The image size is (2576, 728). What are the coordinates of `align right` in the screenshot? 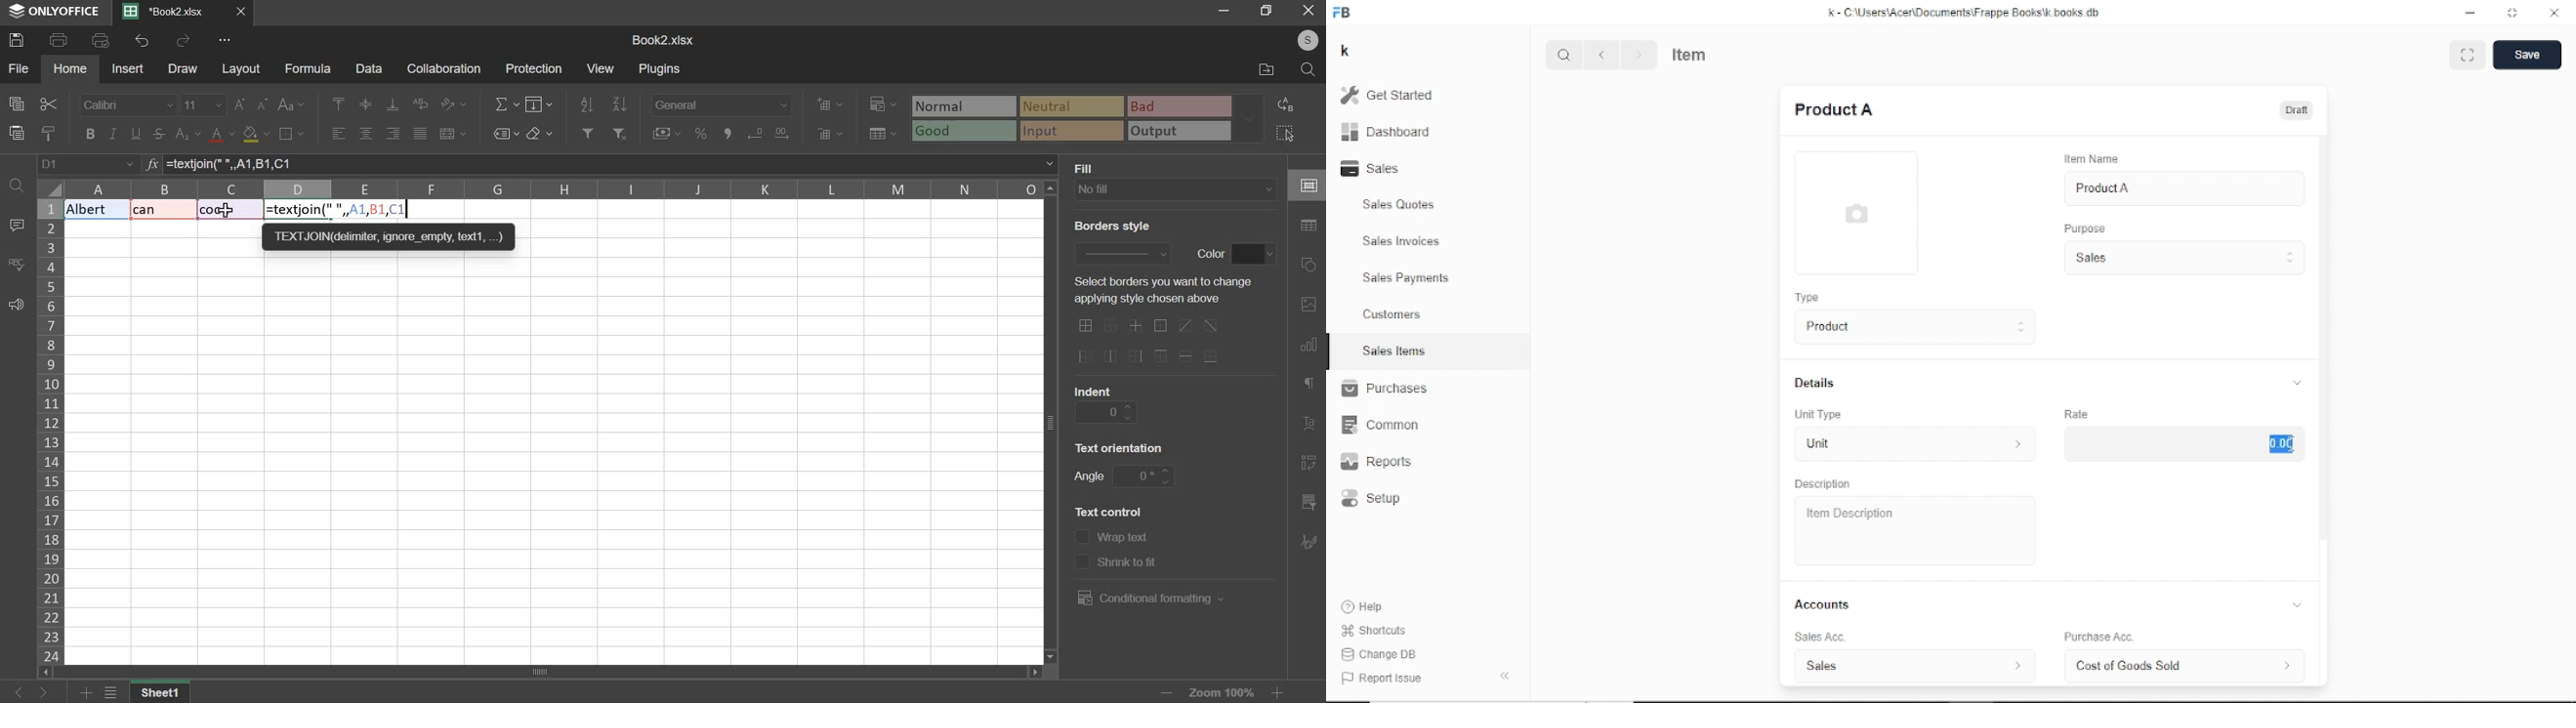 It's located at (394, 133).